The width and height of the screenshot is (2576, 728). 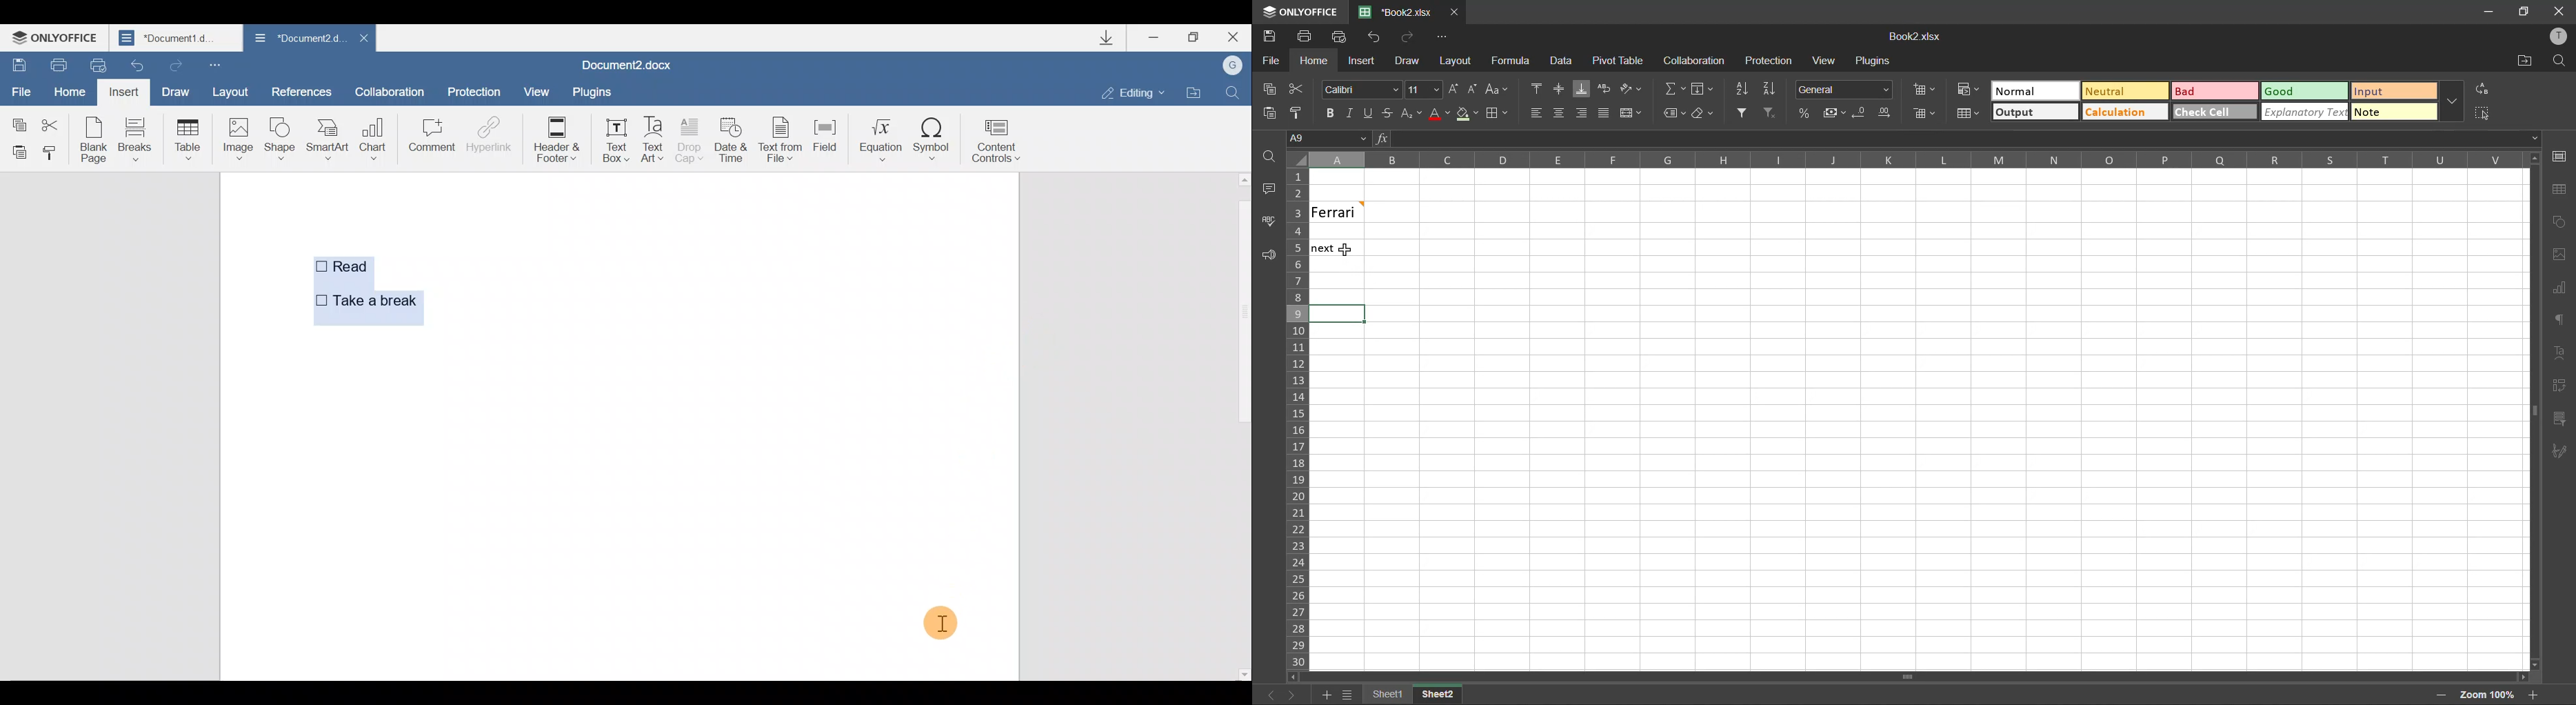 What do you see at coordinates (2034, 113) in the screenshot?
I see `output` at bounding box center [2034, 113].